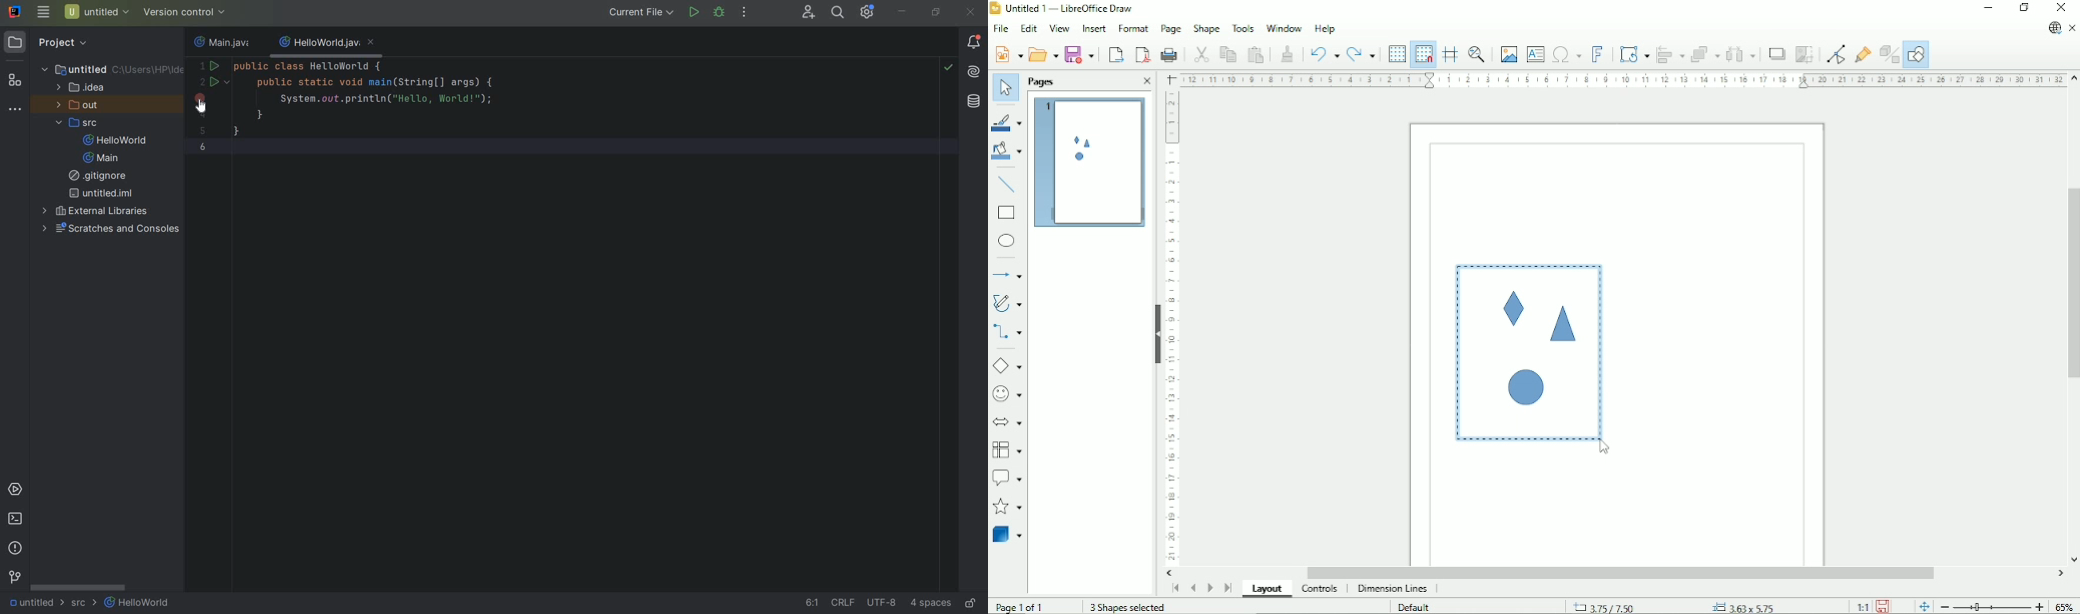 Image resolution: width=2100 pixels, height=616 pixels. What do you see at coordinates (1192, 589) in the screenshot?
I see `Scroll to previous page` at bounding box center [1192, 589].